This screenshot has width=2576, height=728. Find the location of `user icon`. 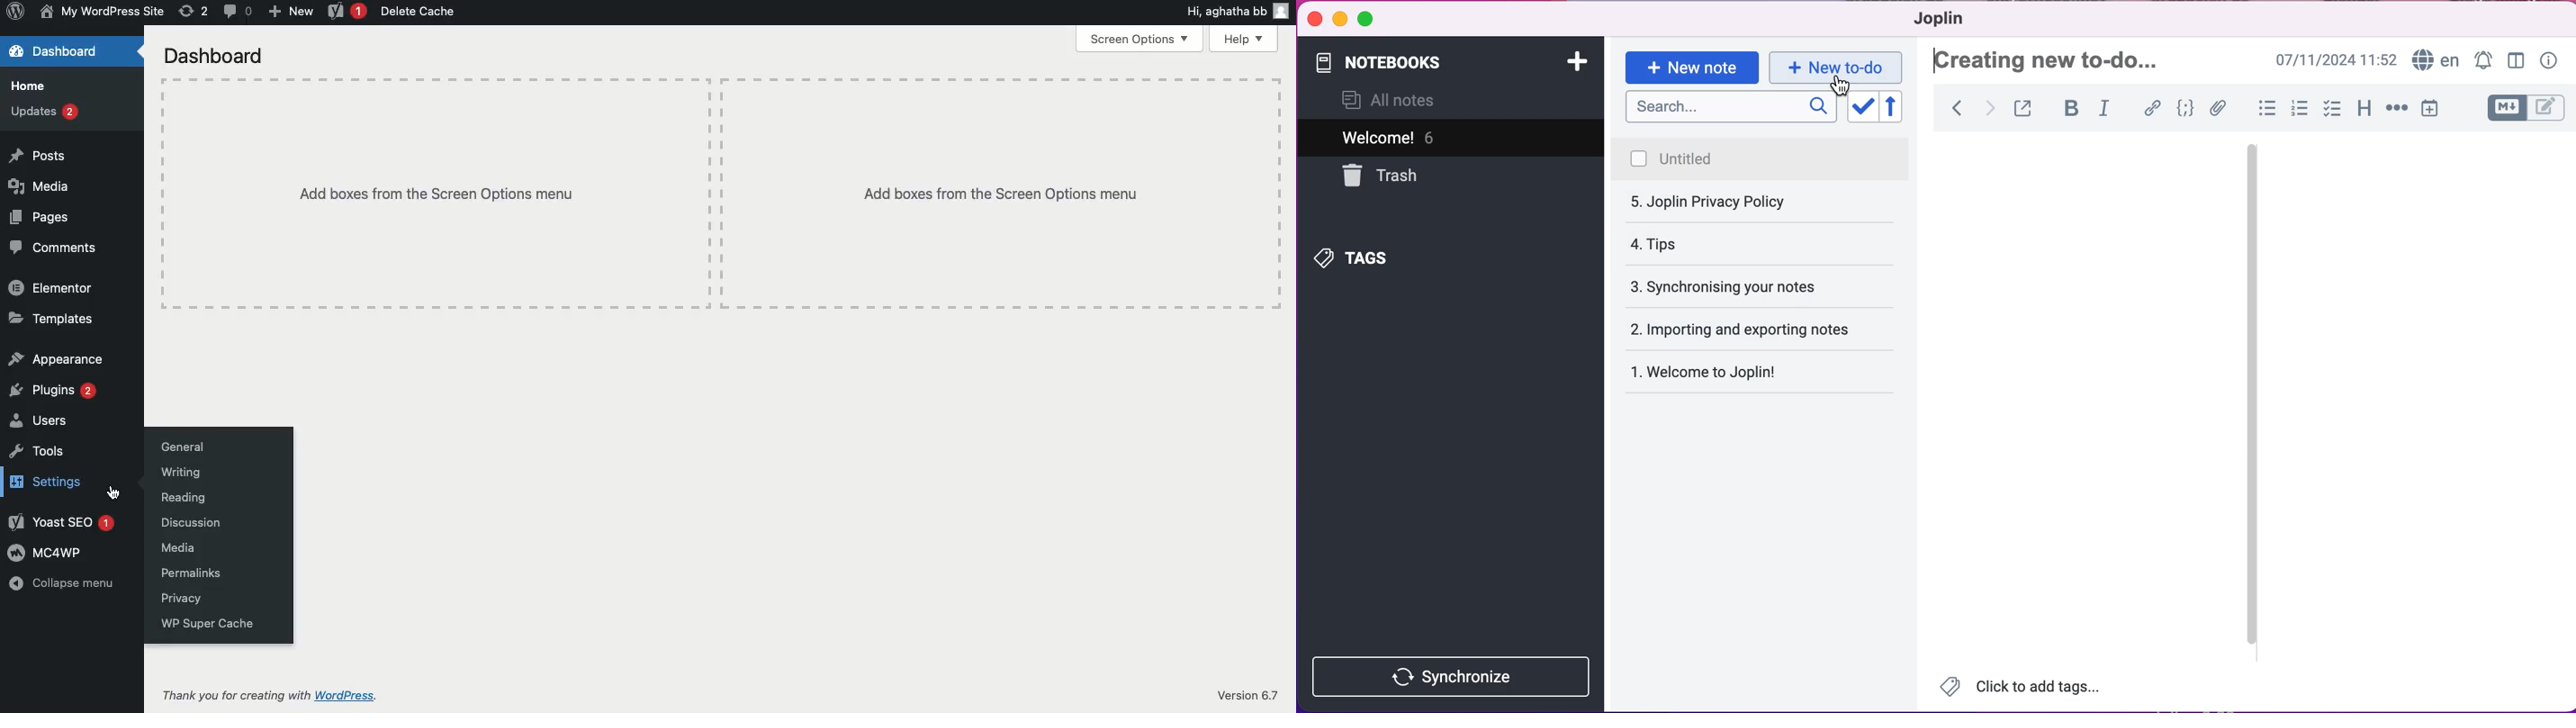

user icon is located at coordinates (1283, 10).